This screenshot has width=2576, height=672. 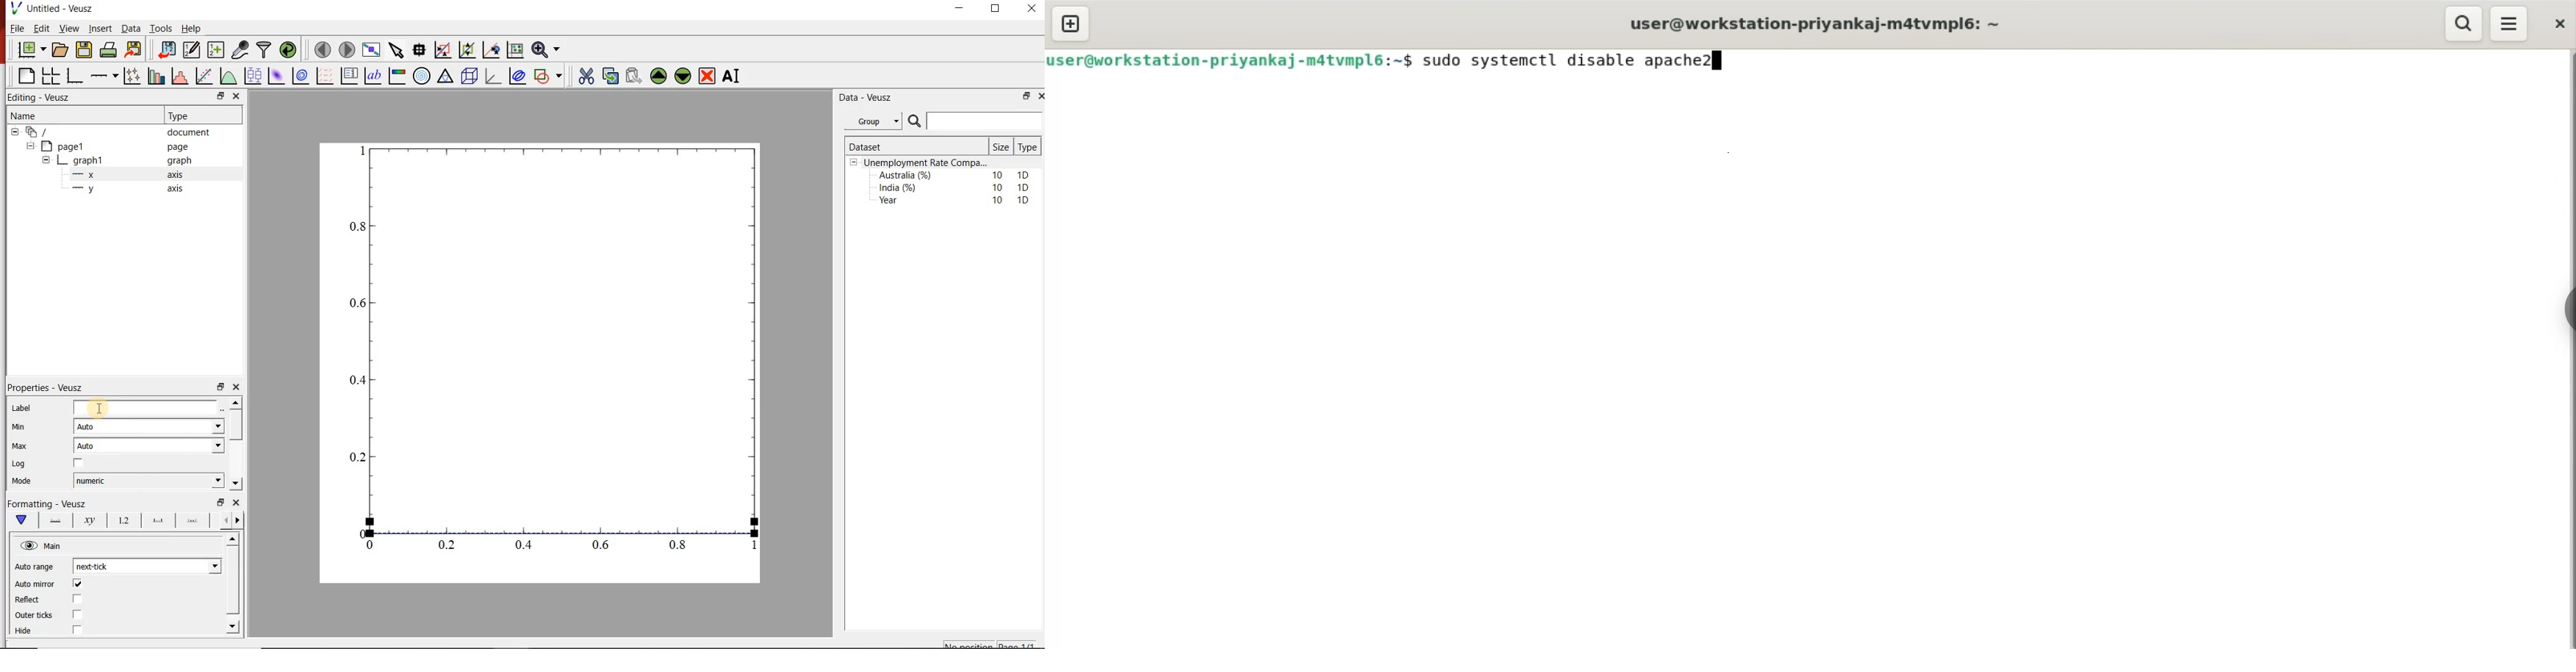 I want to click on label field, so click(x=146, y=407).